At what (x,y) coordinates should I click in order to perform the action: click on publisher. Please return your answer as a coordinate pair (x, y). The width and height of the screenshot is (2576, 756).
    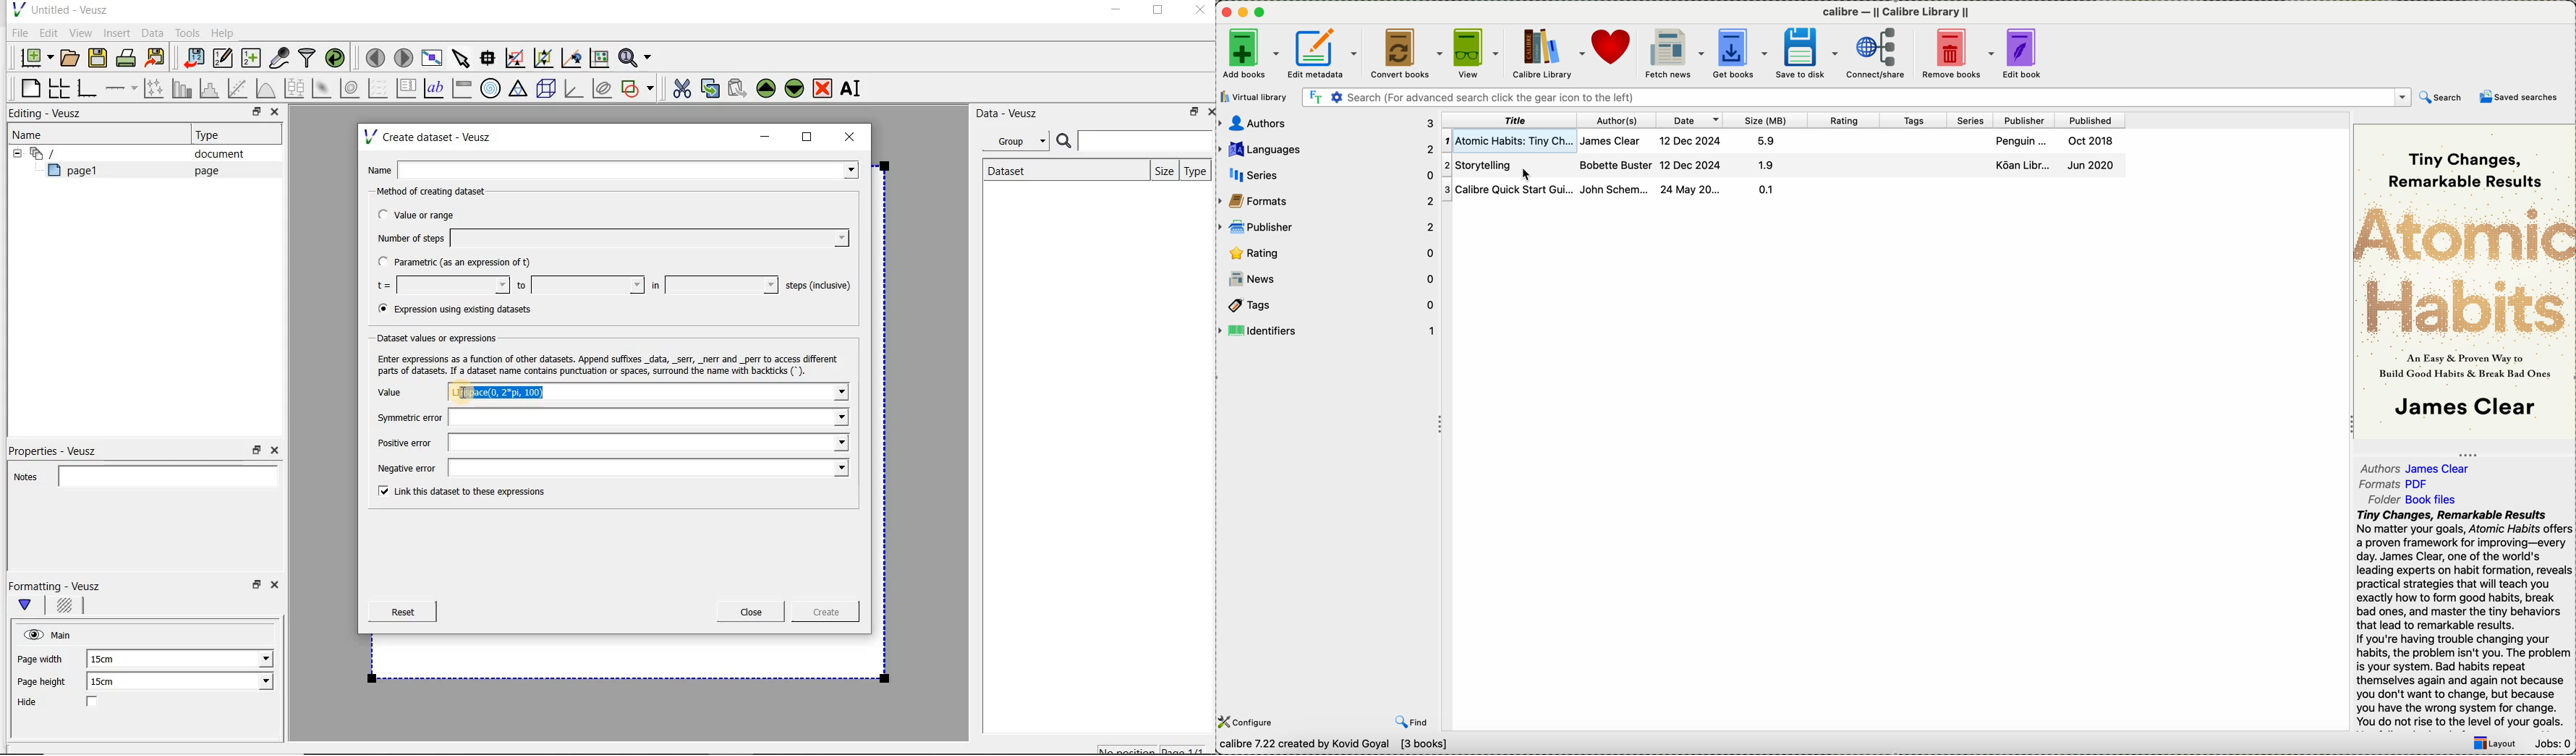
    Looking at the image, I should click on (2024, 121).